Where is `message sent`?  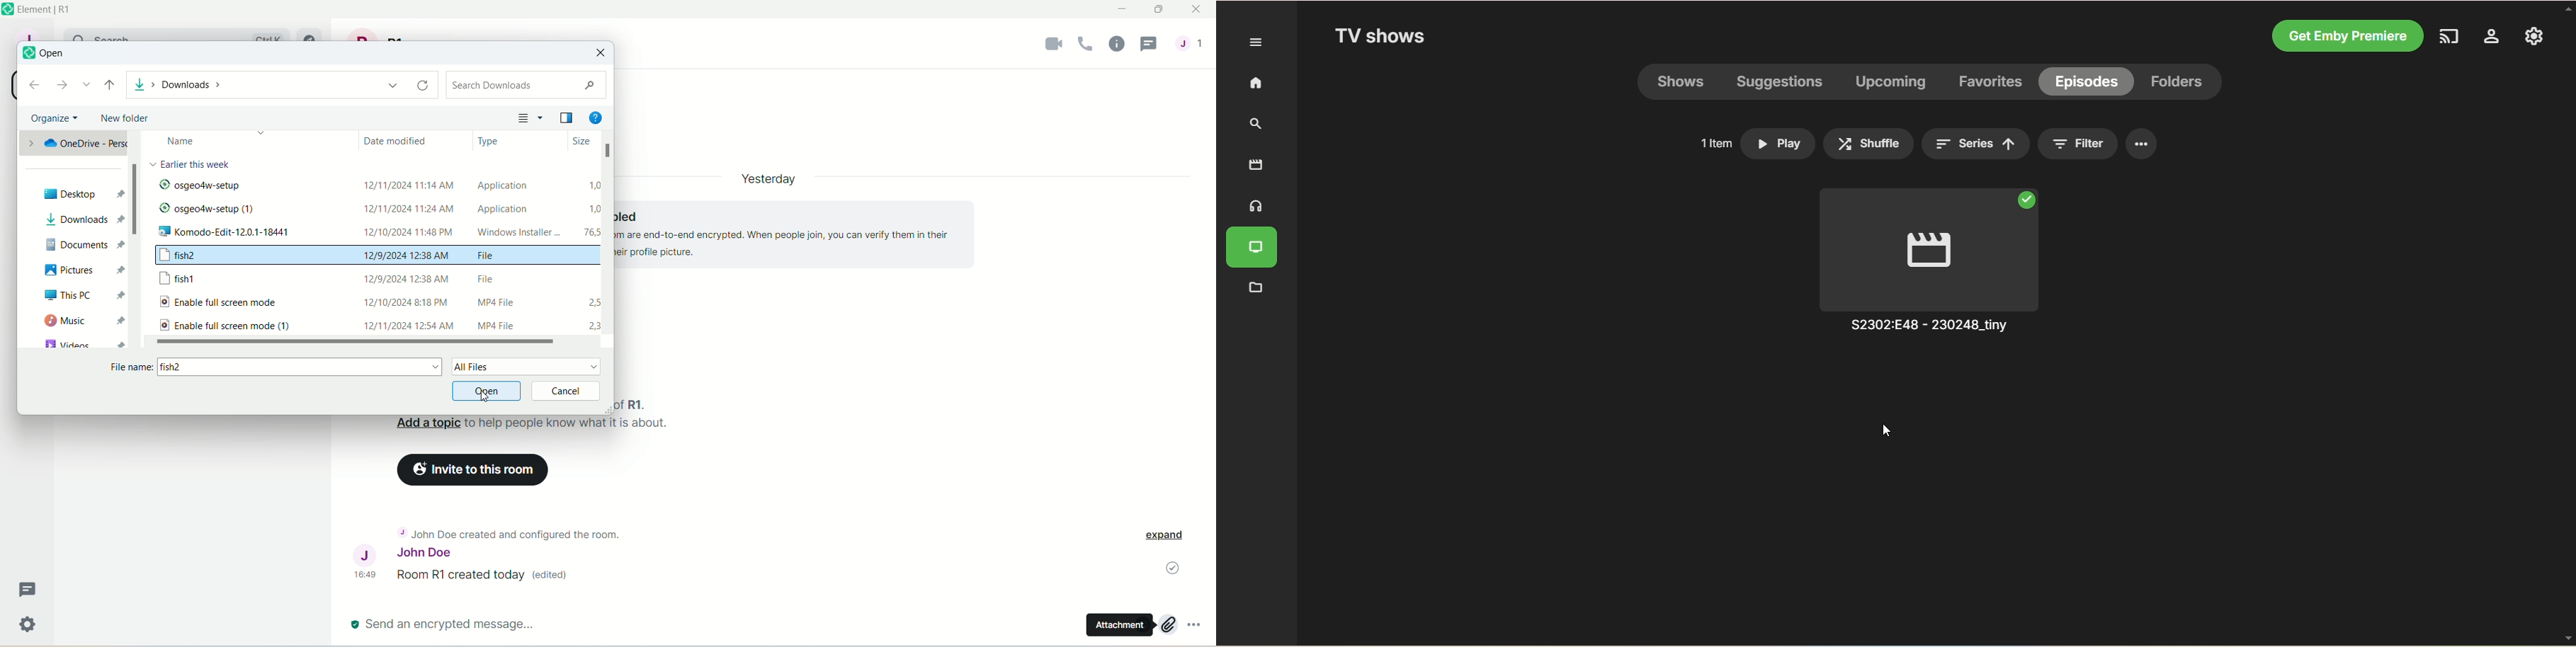 message sent is located at coordinates (1170, 569).